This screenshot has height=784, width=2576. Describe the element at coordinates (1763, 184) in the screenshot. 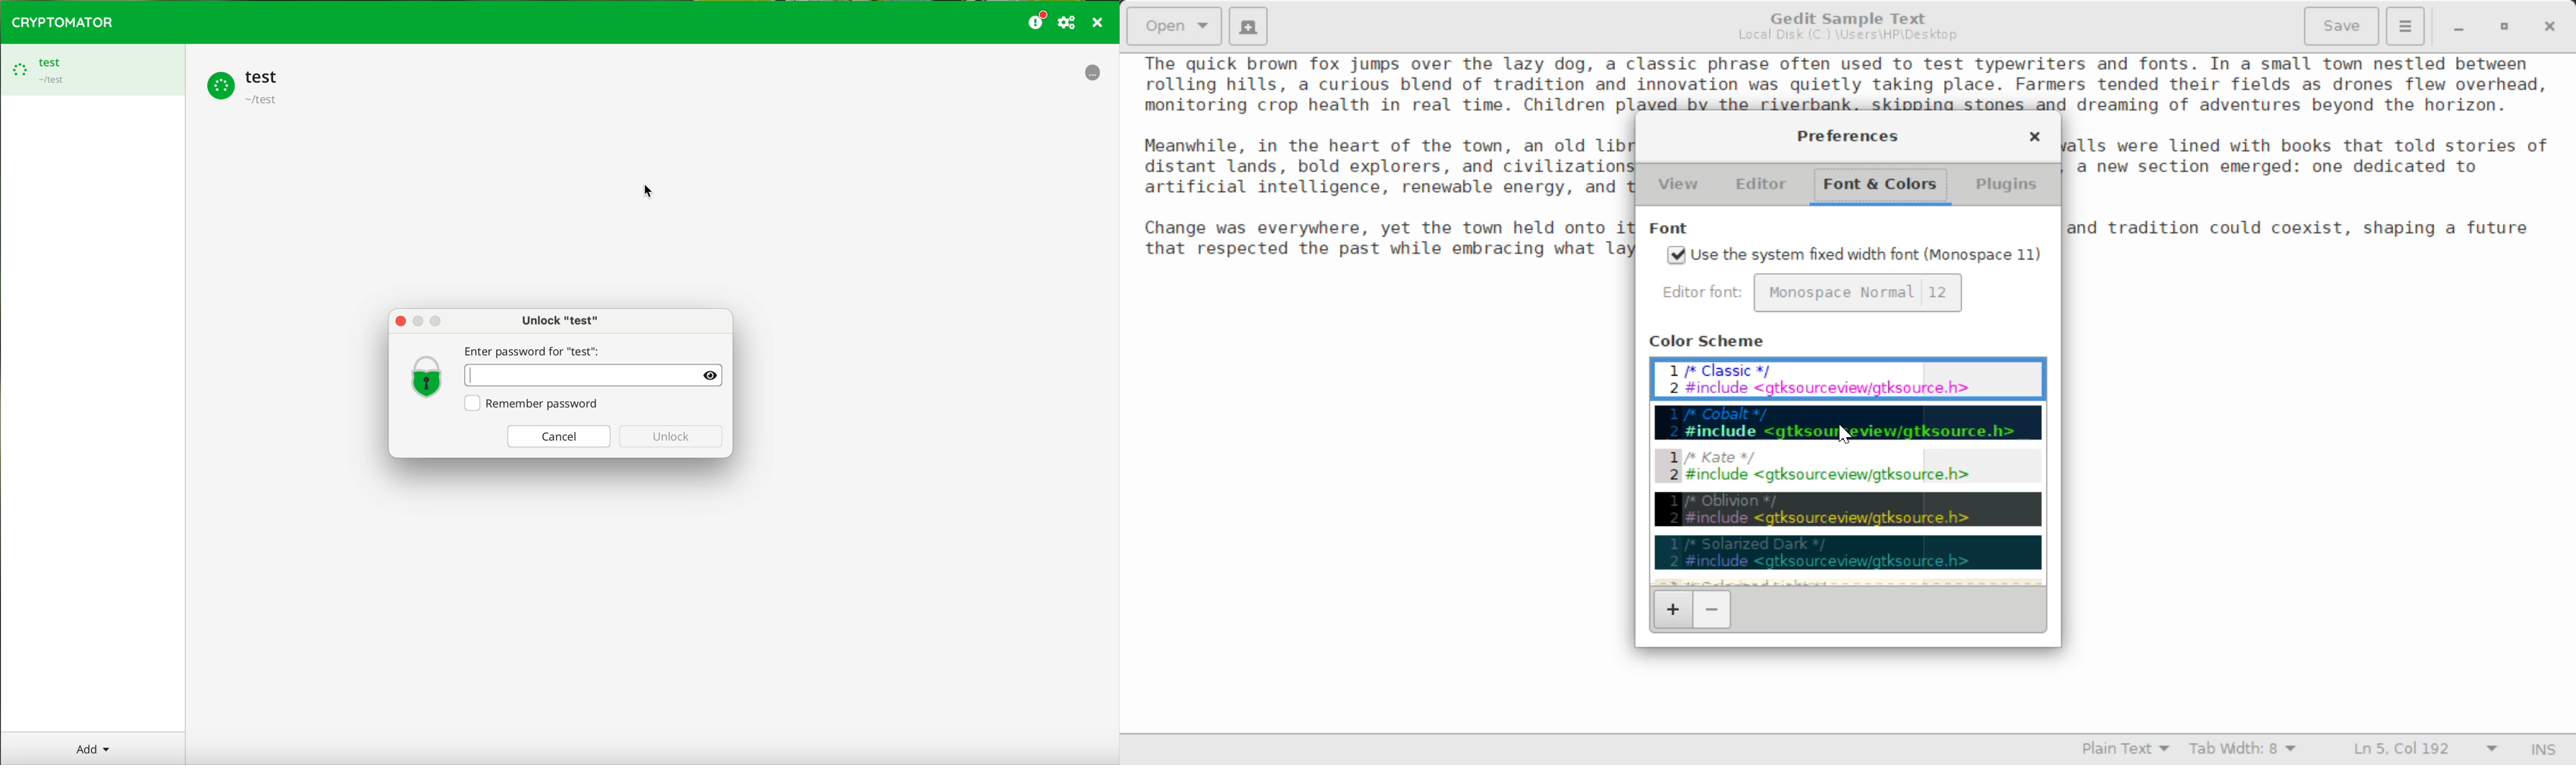

I see `Editor Tab` at that location.